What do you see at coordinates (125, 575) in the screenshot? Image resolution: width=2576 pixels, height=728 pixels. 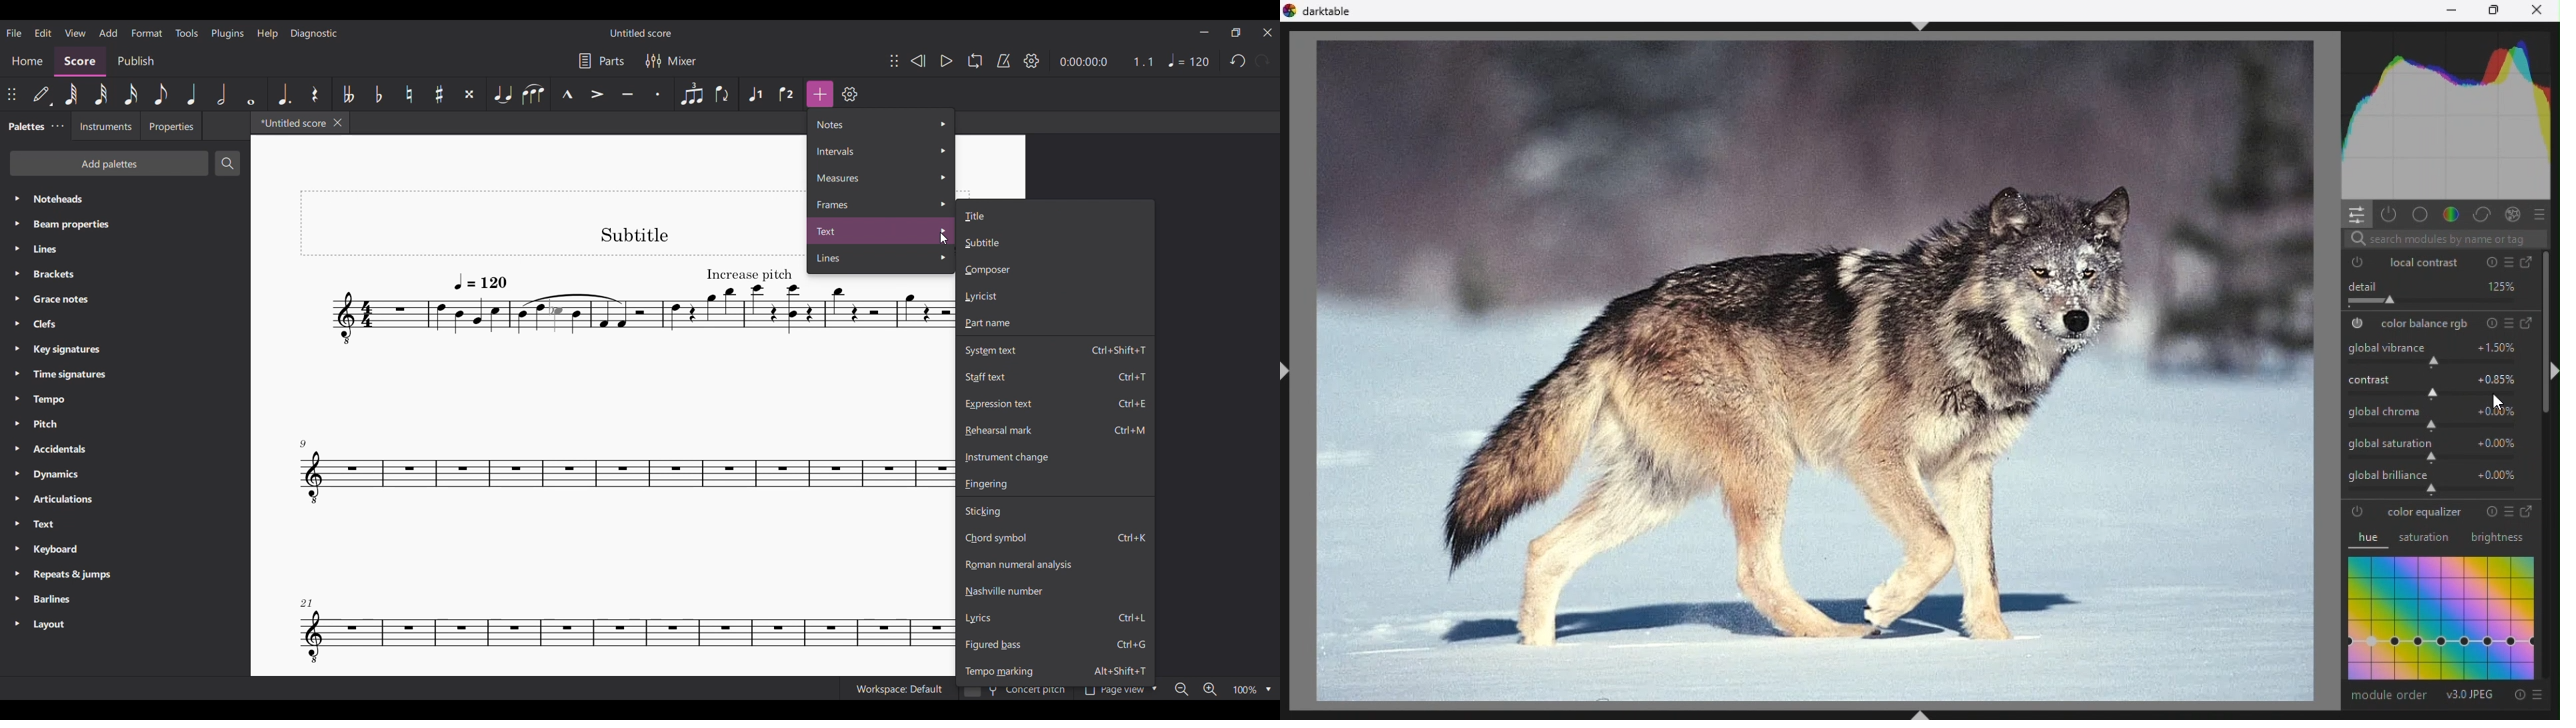 I see `Repeats & jumps` at bounding box center [125, 575].